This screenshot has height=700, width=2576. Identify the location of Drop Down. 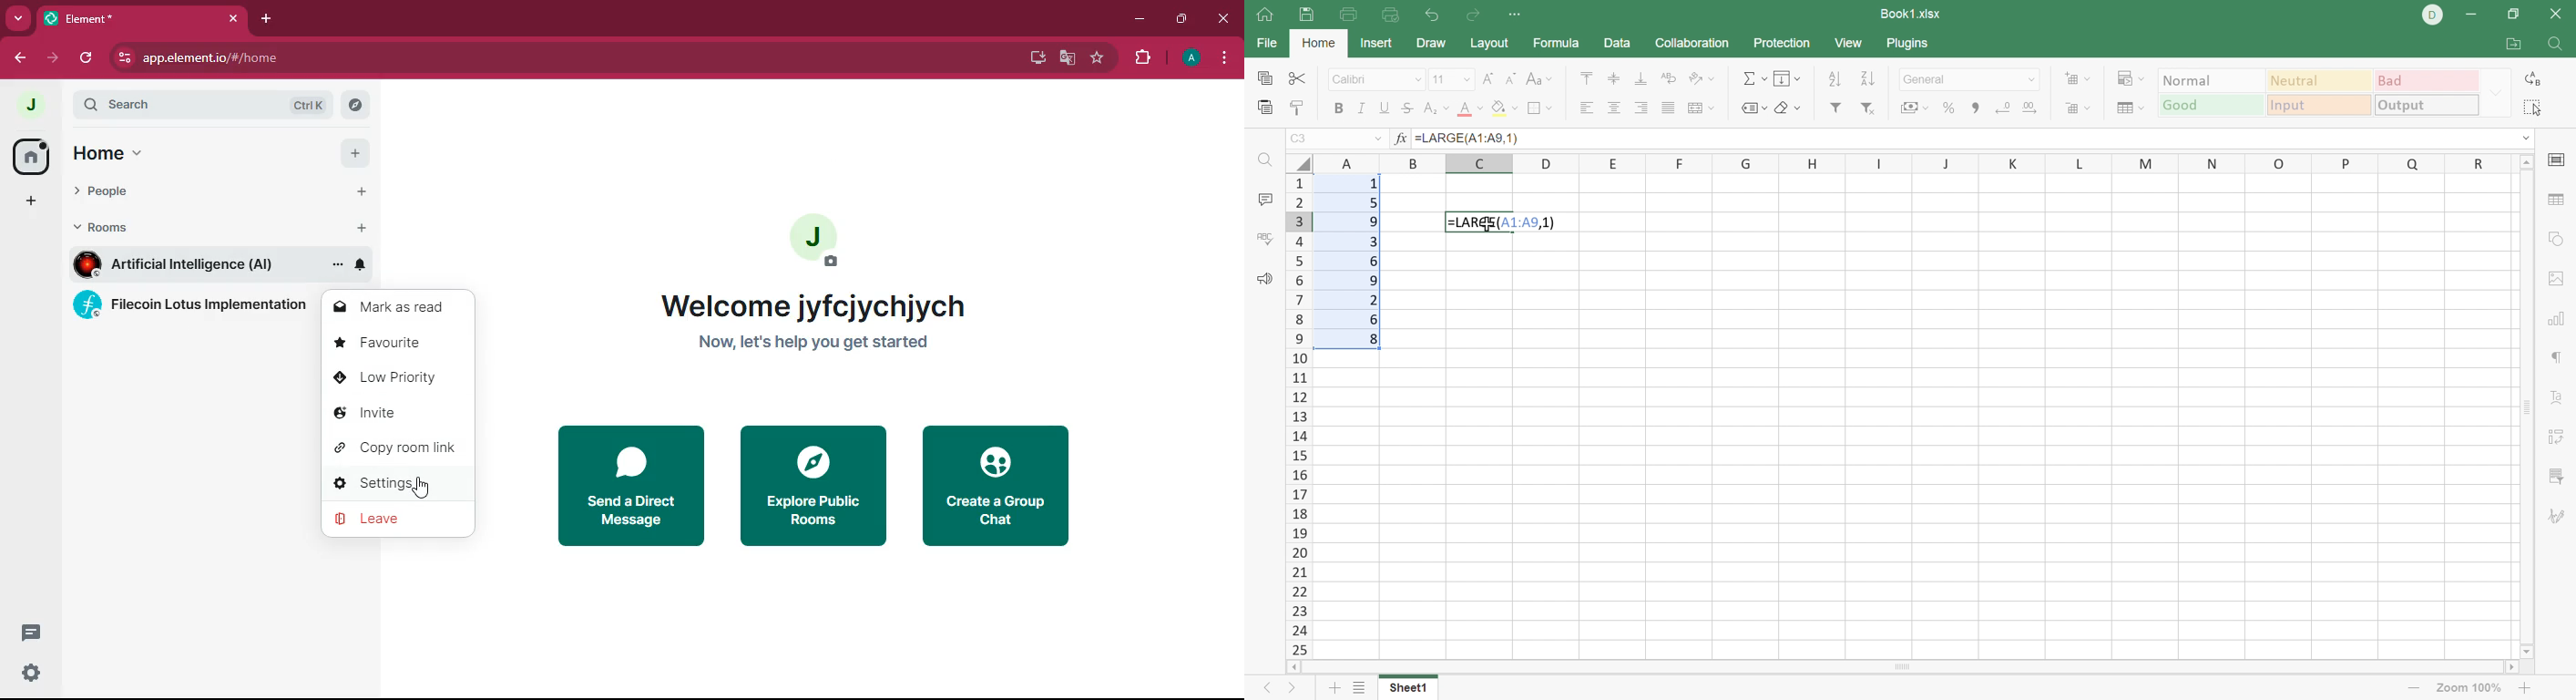
(2031, 81).